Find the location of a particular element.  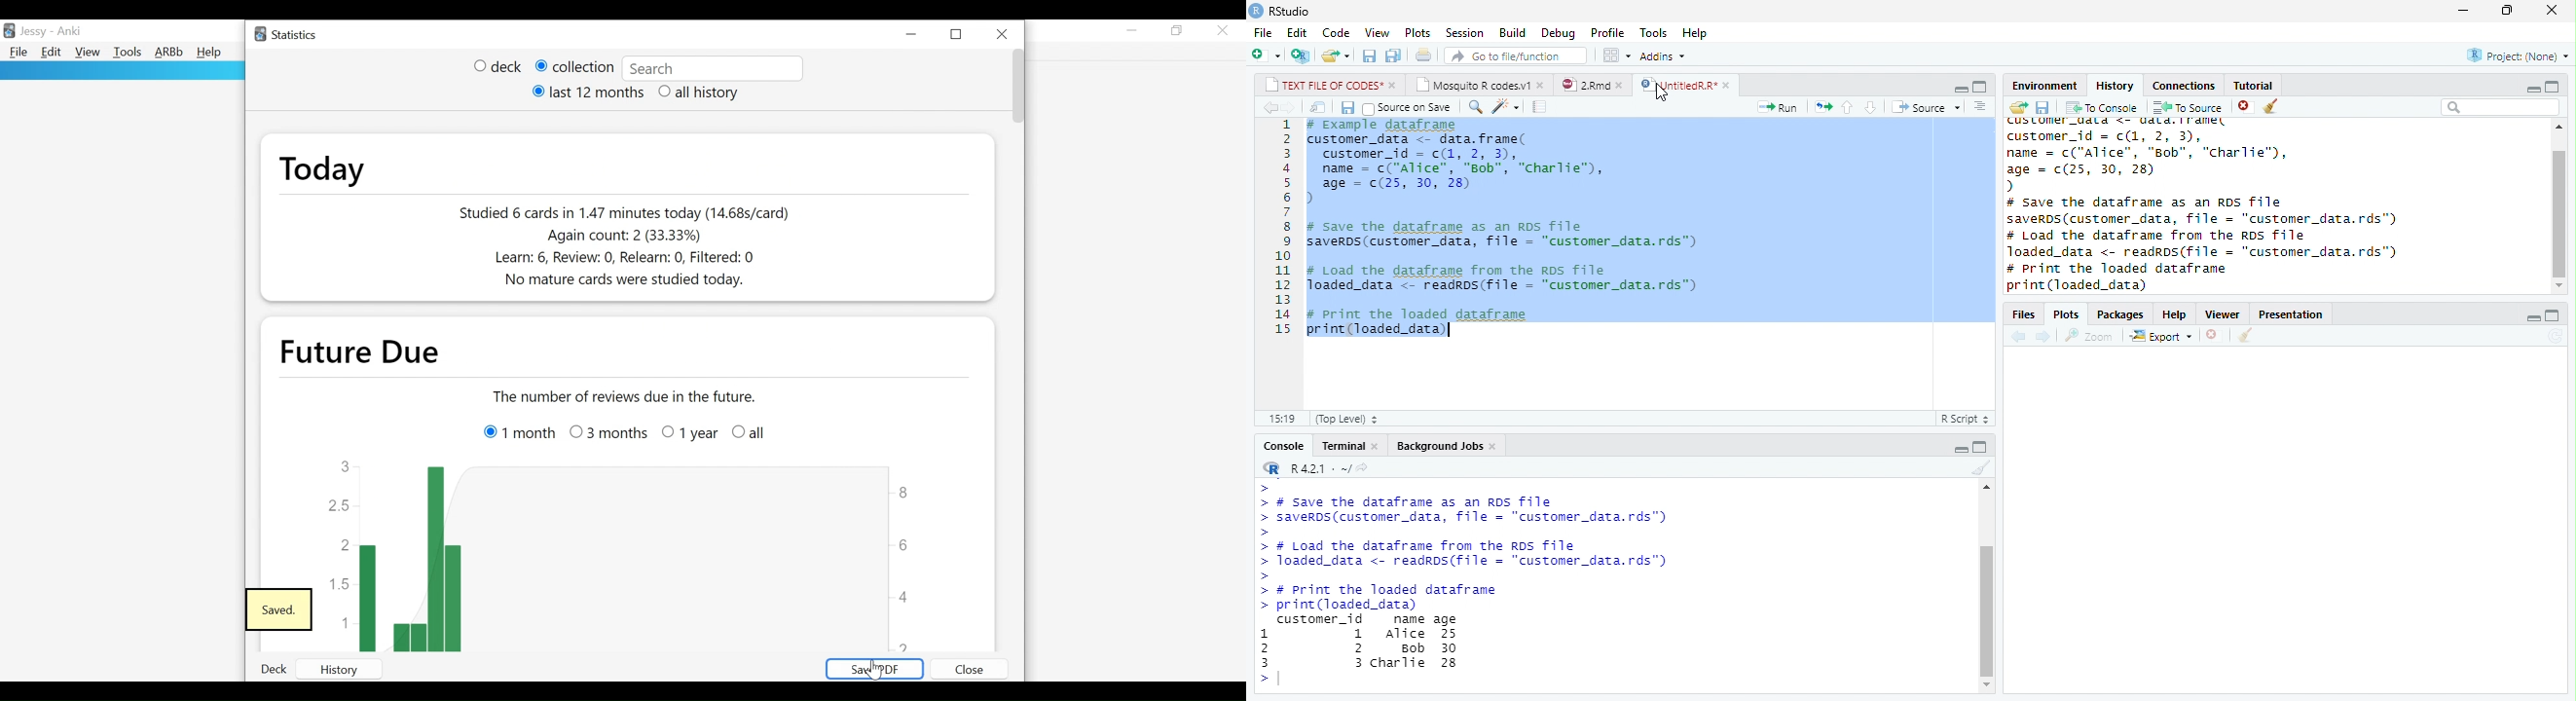

Source is located at coordinates (1928, 108).